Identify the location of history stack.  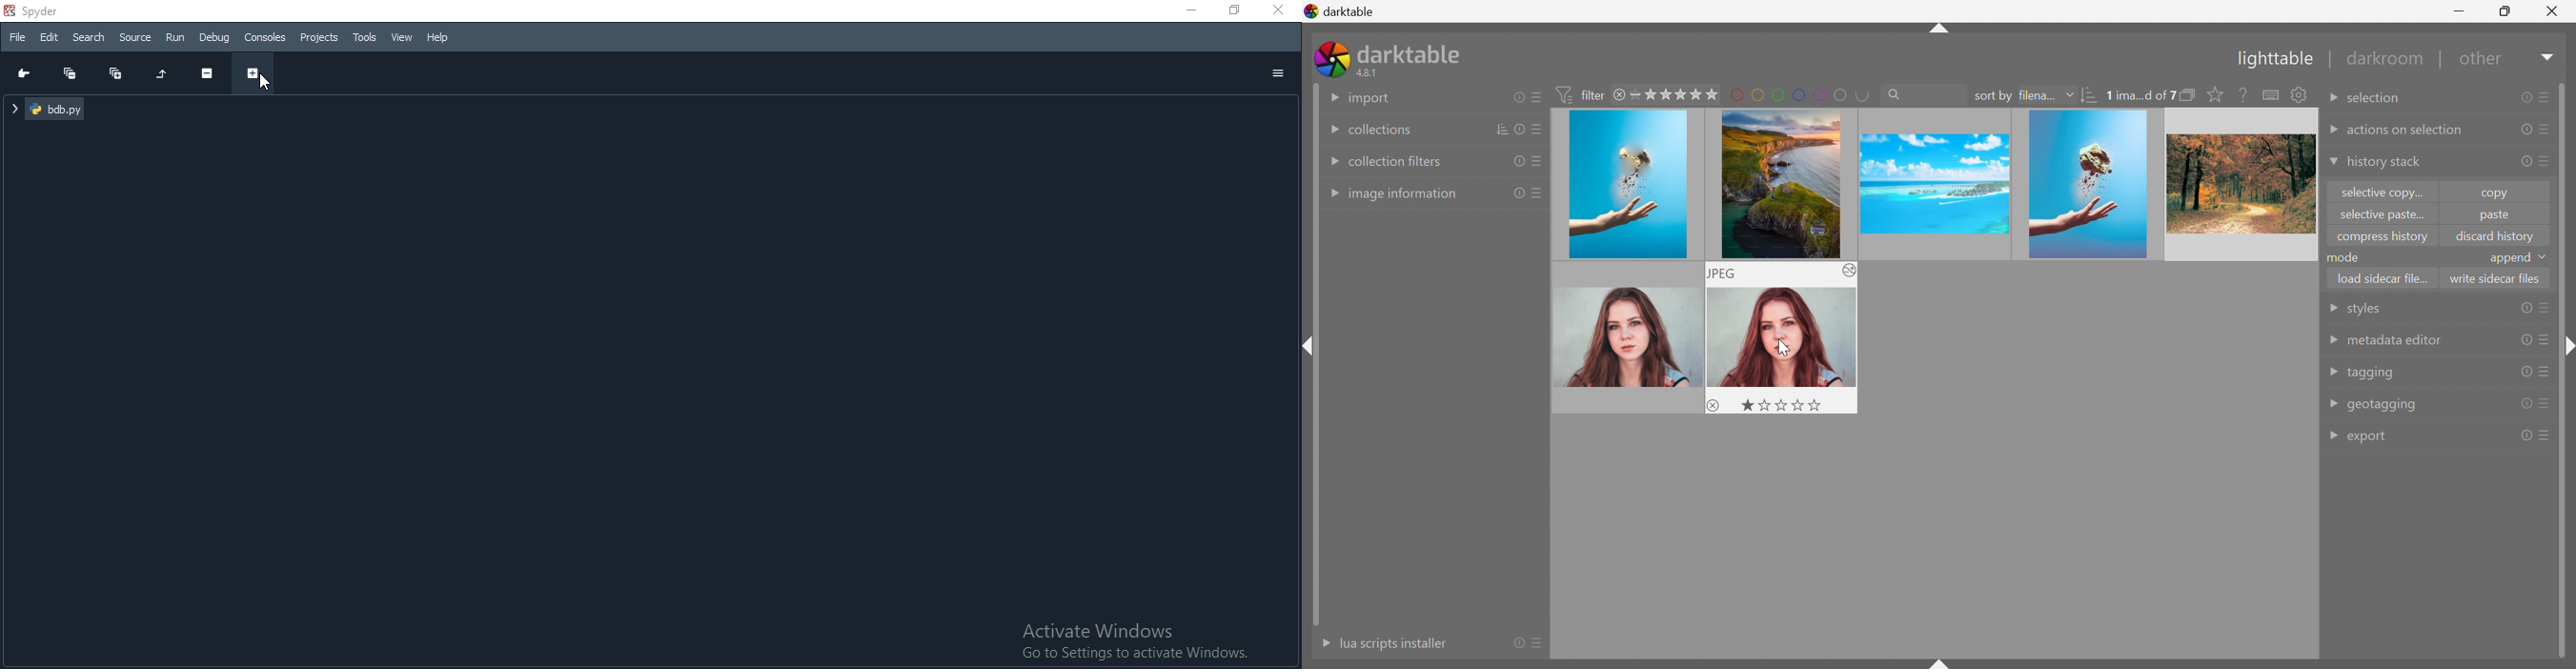
(2384, 163).